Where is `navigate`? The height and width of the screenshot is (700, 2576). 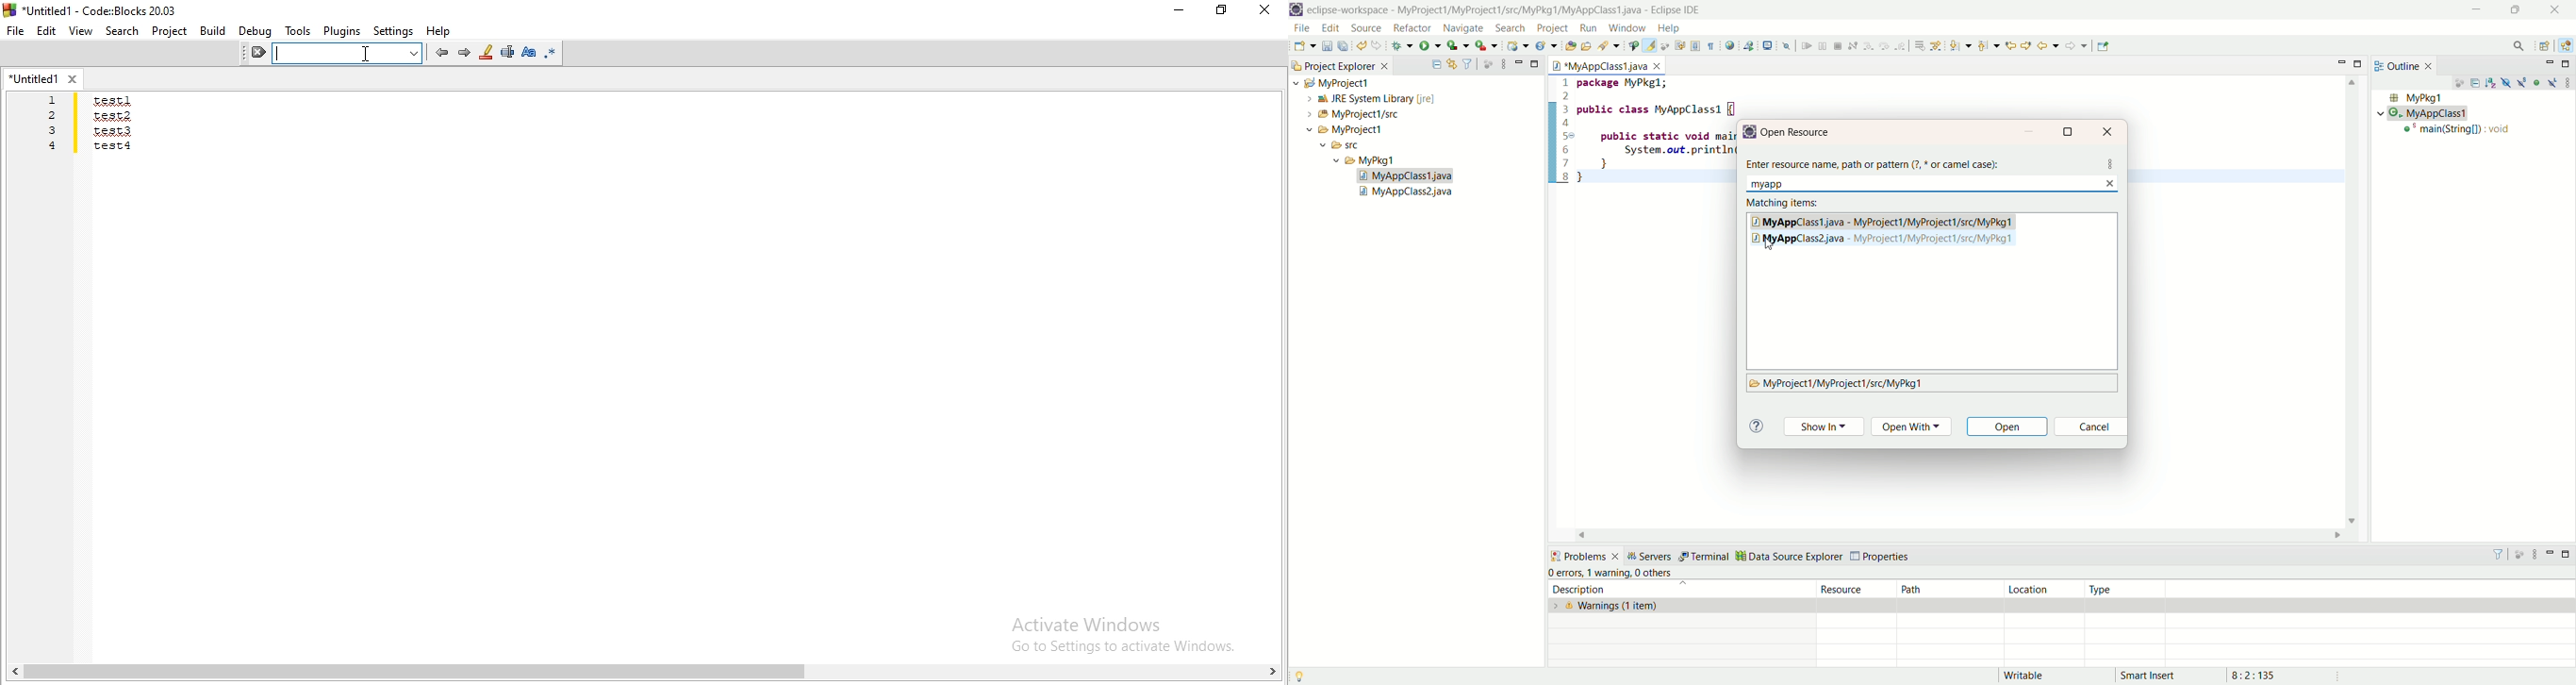 navigate is located at coordinates (1463, 26).